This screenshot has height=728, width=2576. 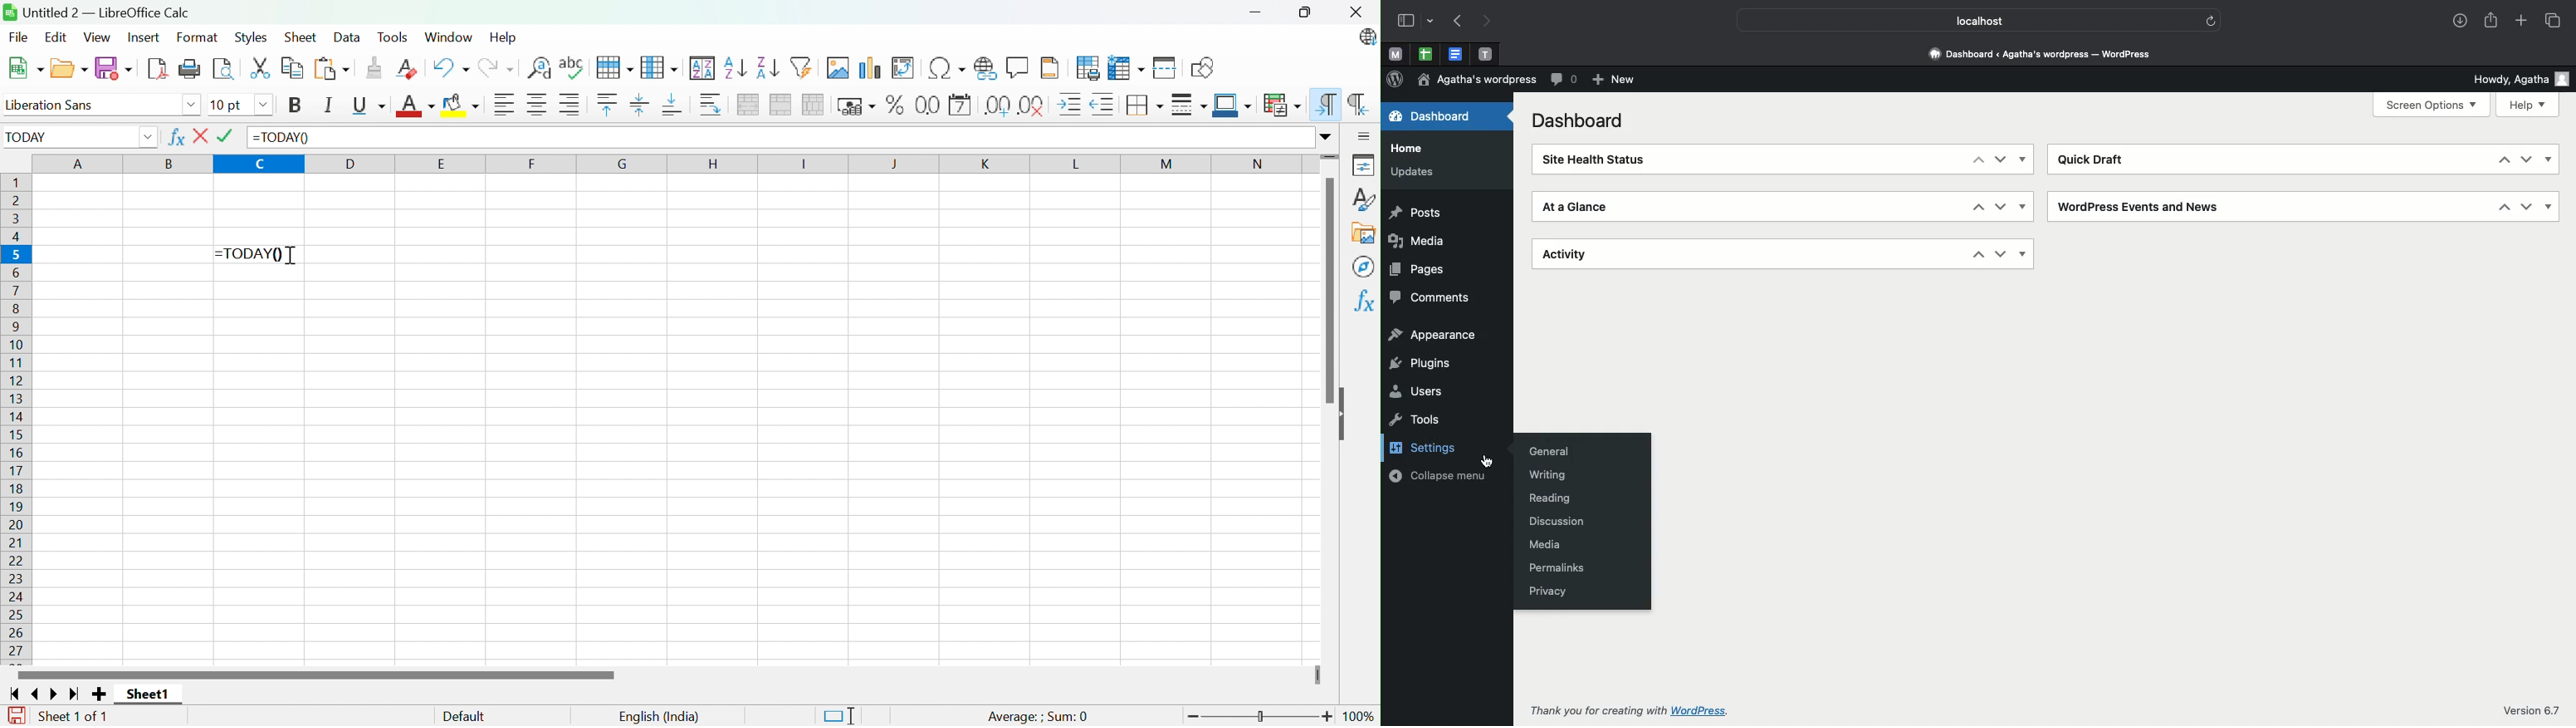 I want to click on Zoom out, so click(x=1193, y=718).